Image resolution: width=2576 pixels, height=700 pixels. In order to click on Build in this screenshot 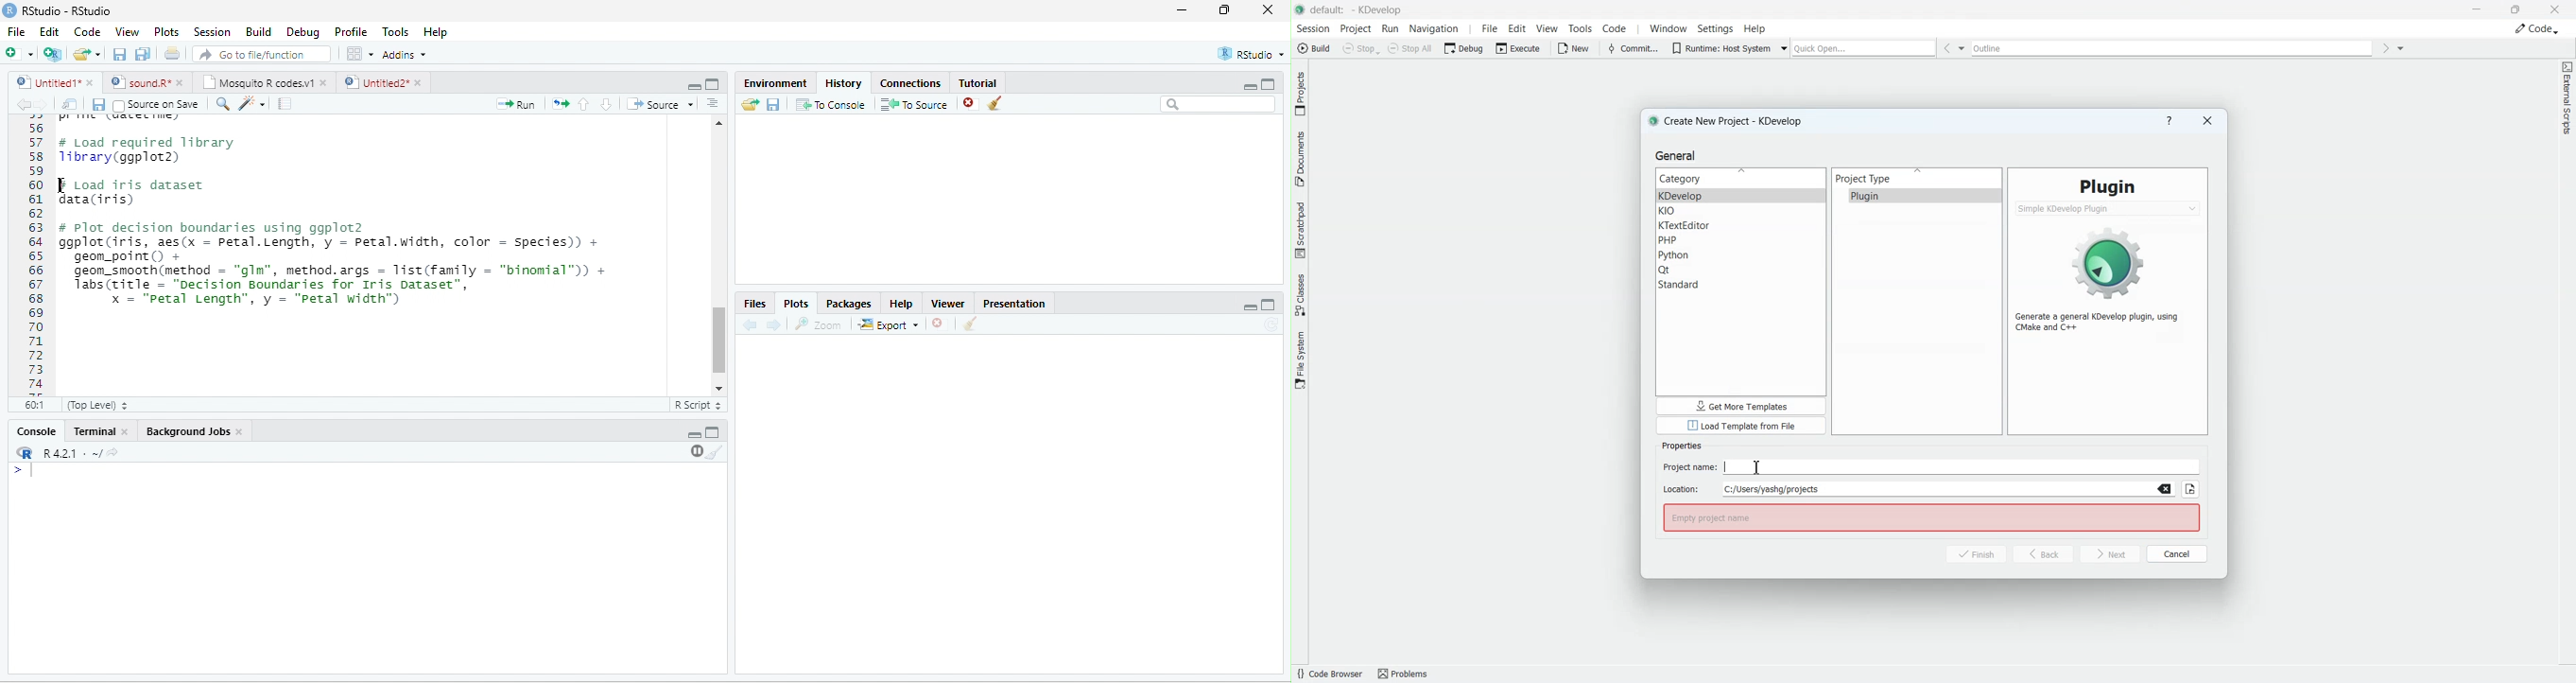, I will do `click(260, 32)`.